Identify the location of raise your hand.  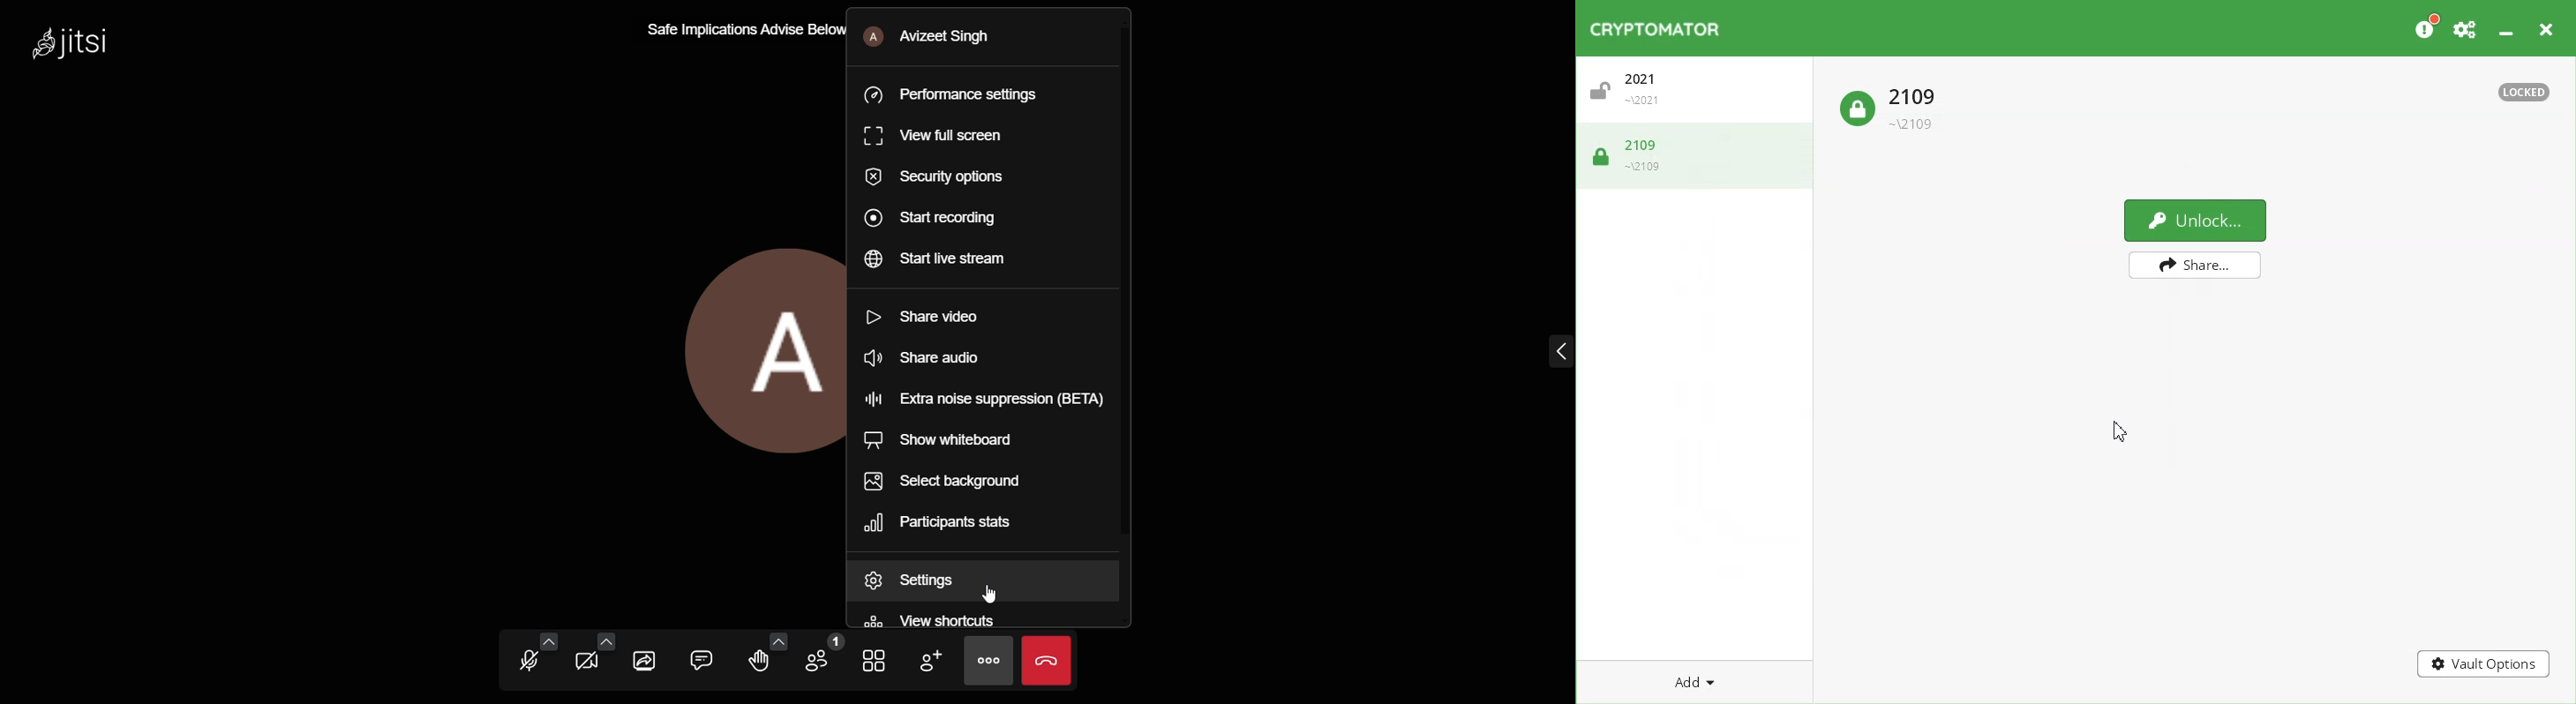
(756, 663).